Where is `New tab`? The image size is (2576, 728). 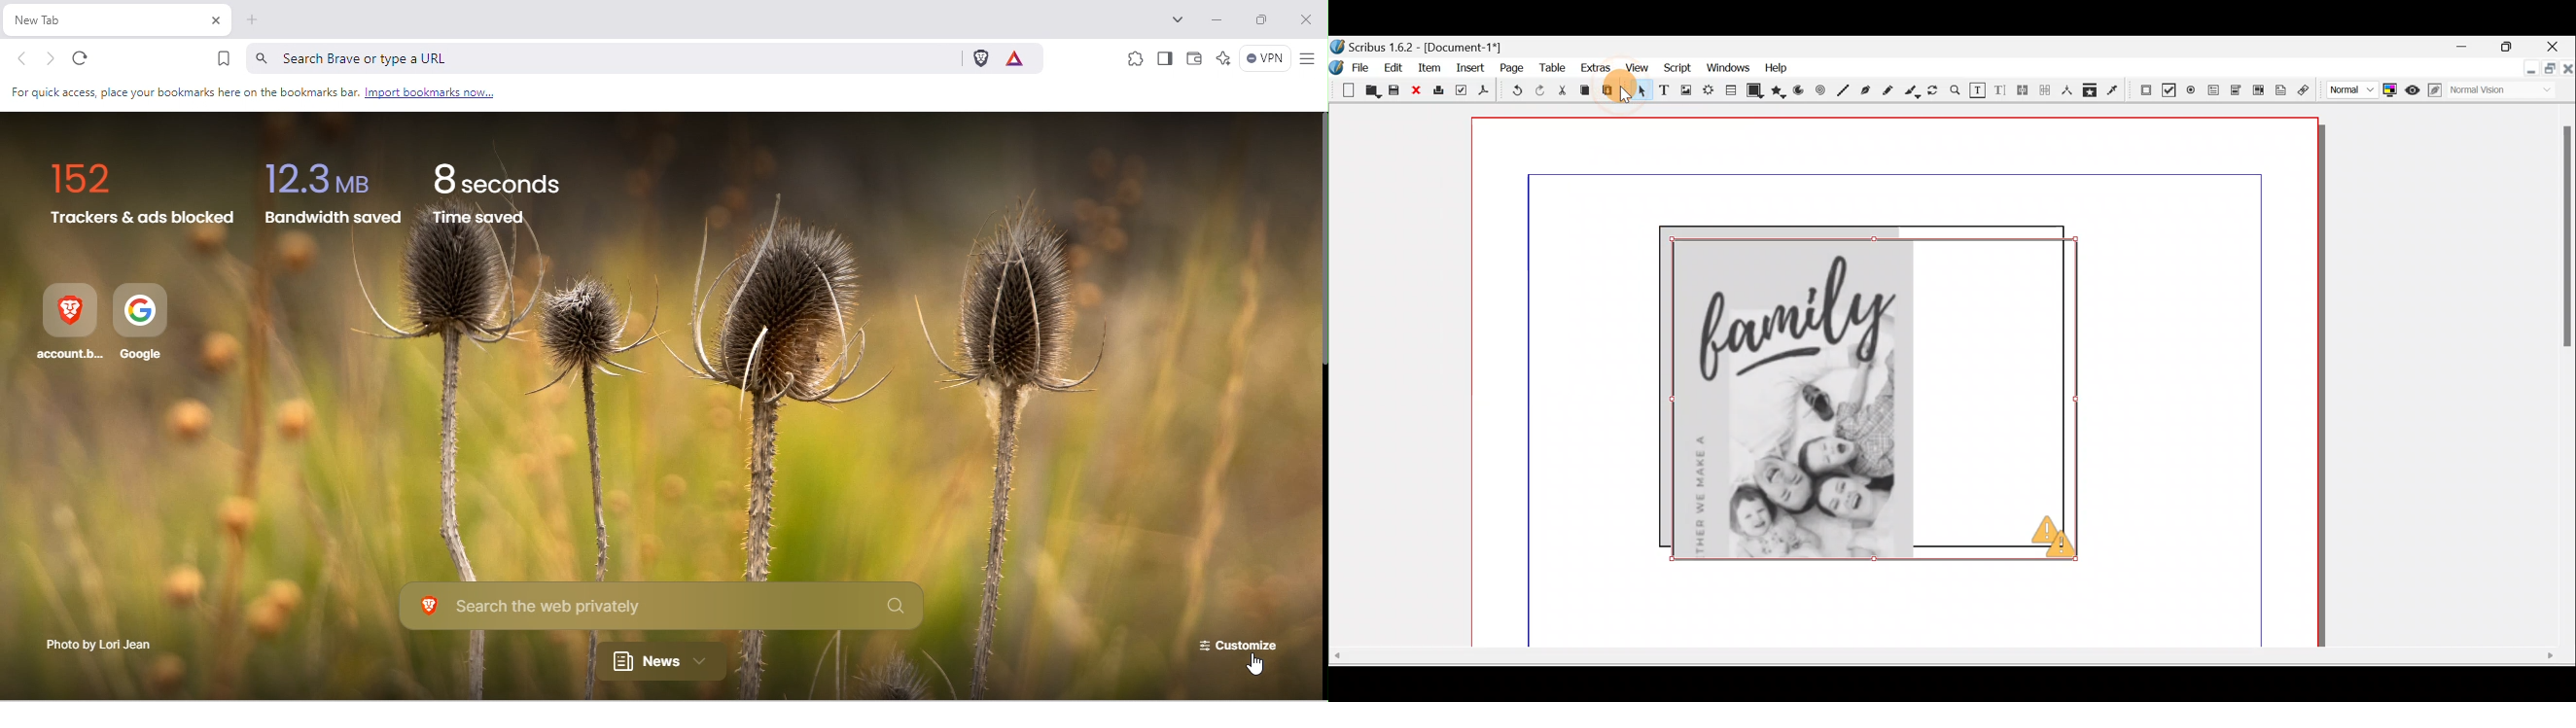 New tab is located at coordinates (104, 20).